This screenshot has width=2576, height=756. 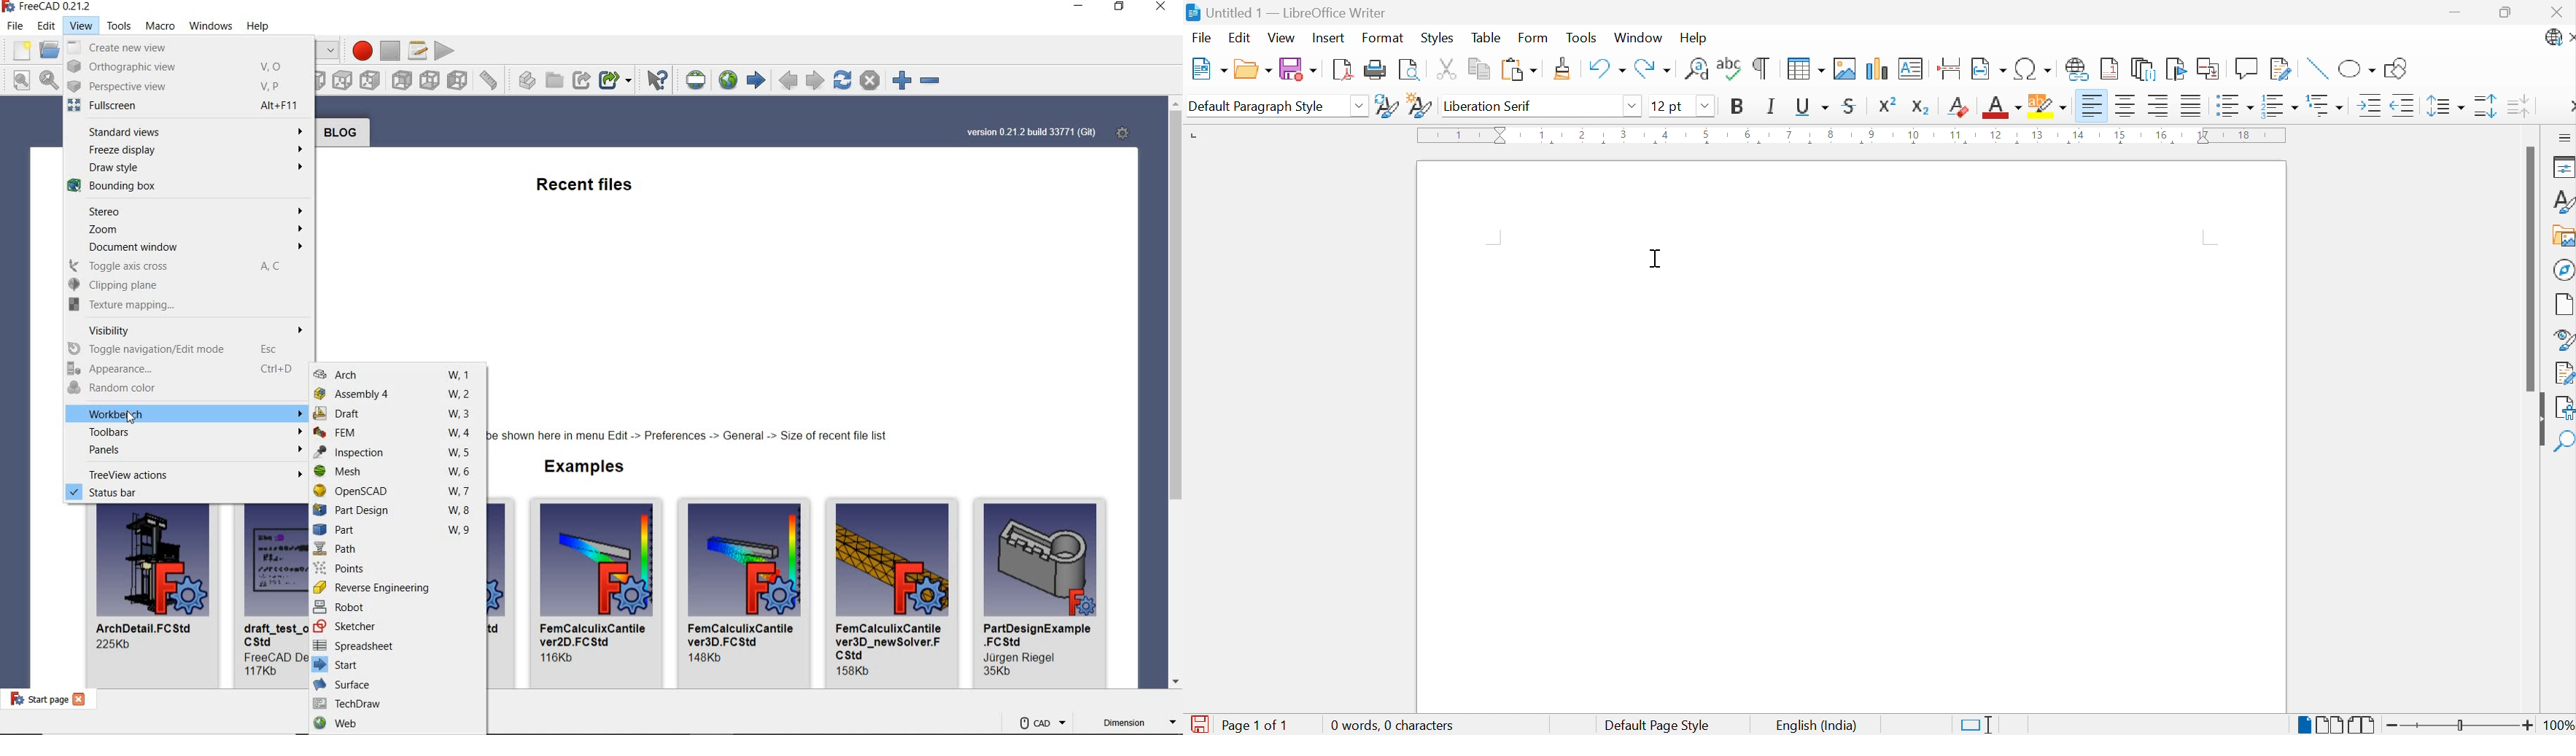 What do you see at coordinates (1437, 36) in the screenshot?
I see `Styles` at bounding box center [1437, 36].